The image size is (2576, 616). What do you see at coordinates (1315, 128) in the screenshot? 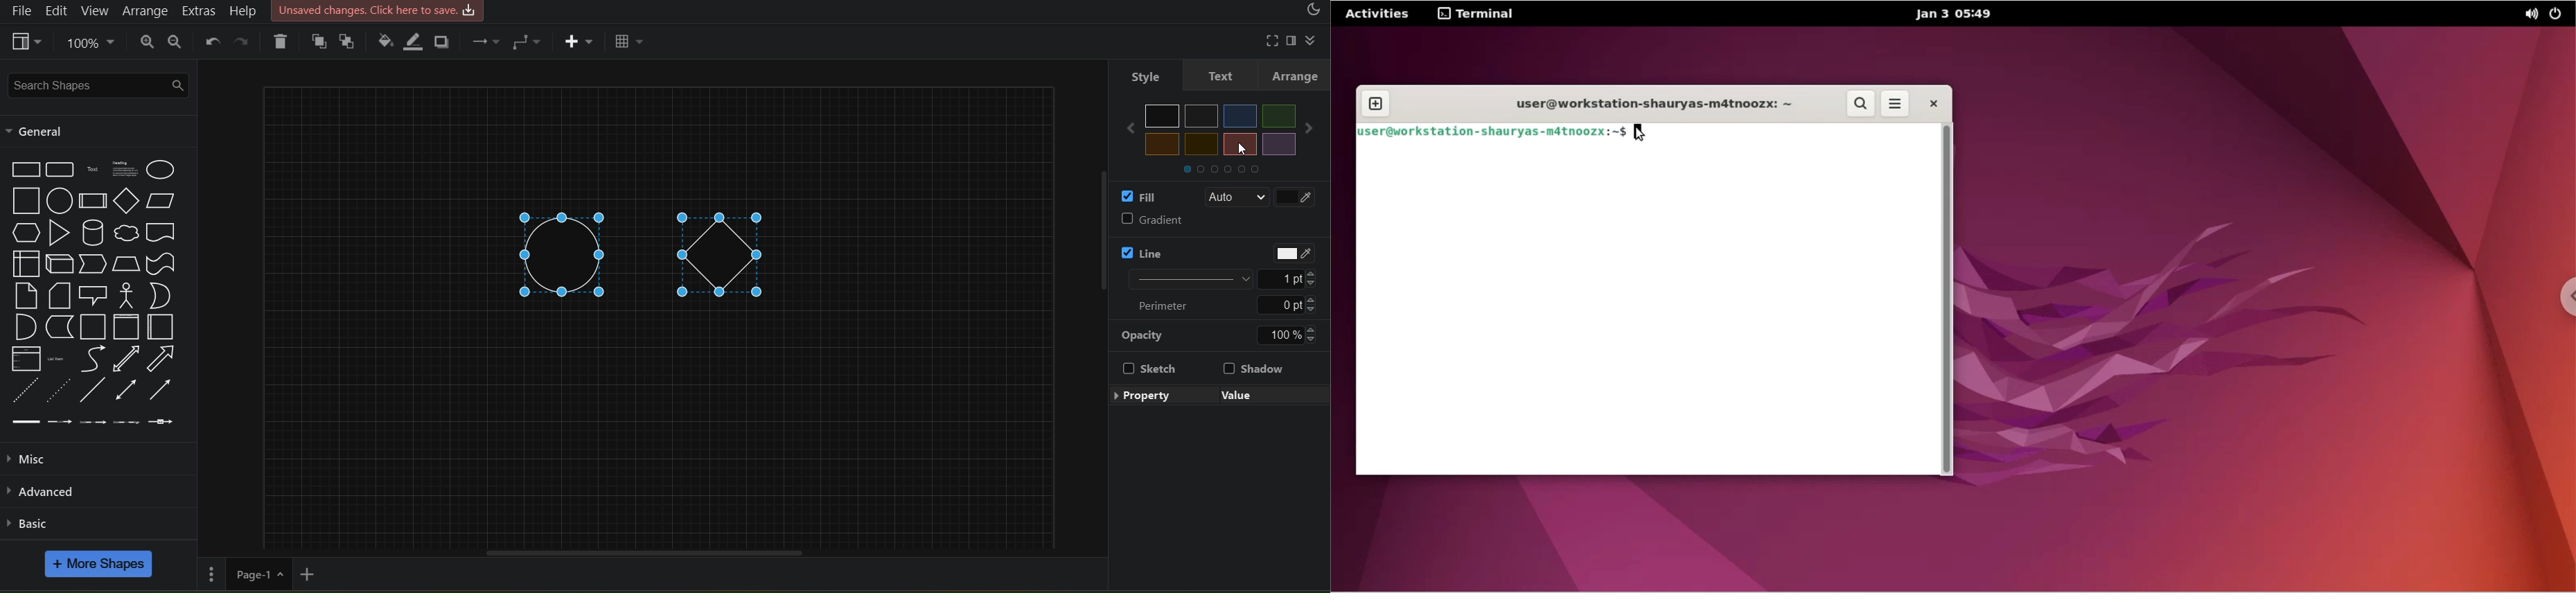
I see `` at bounding box center [1315, 128].